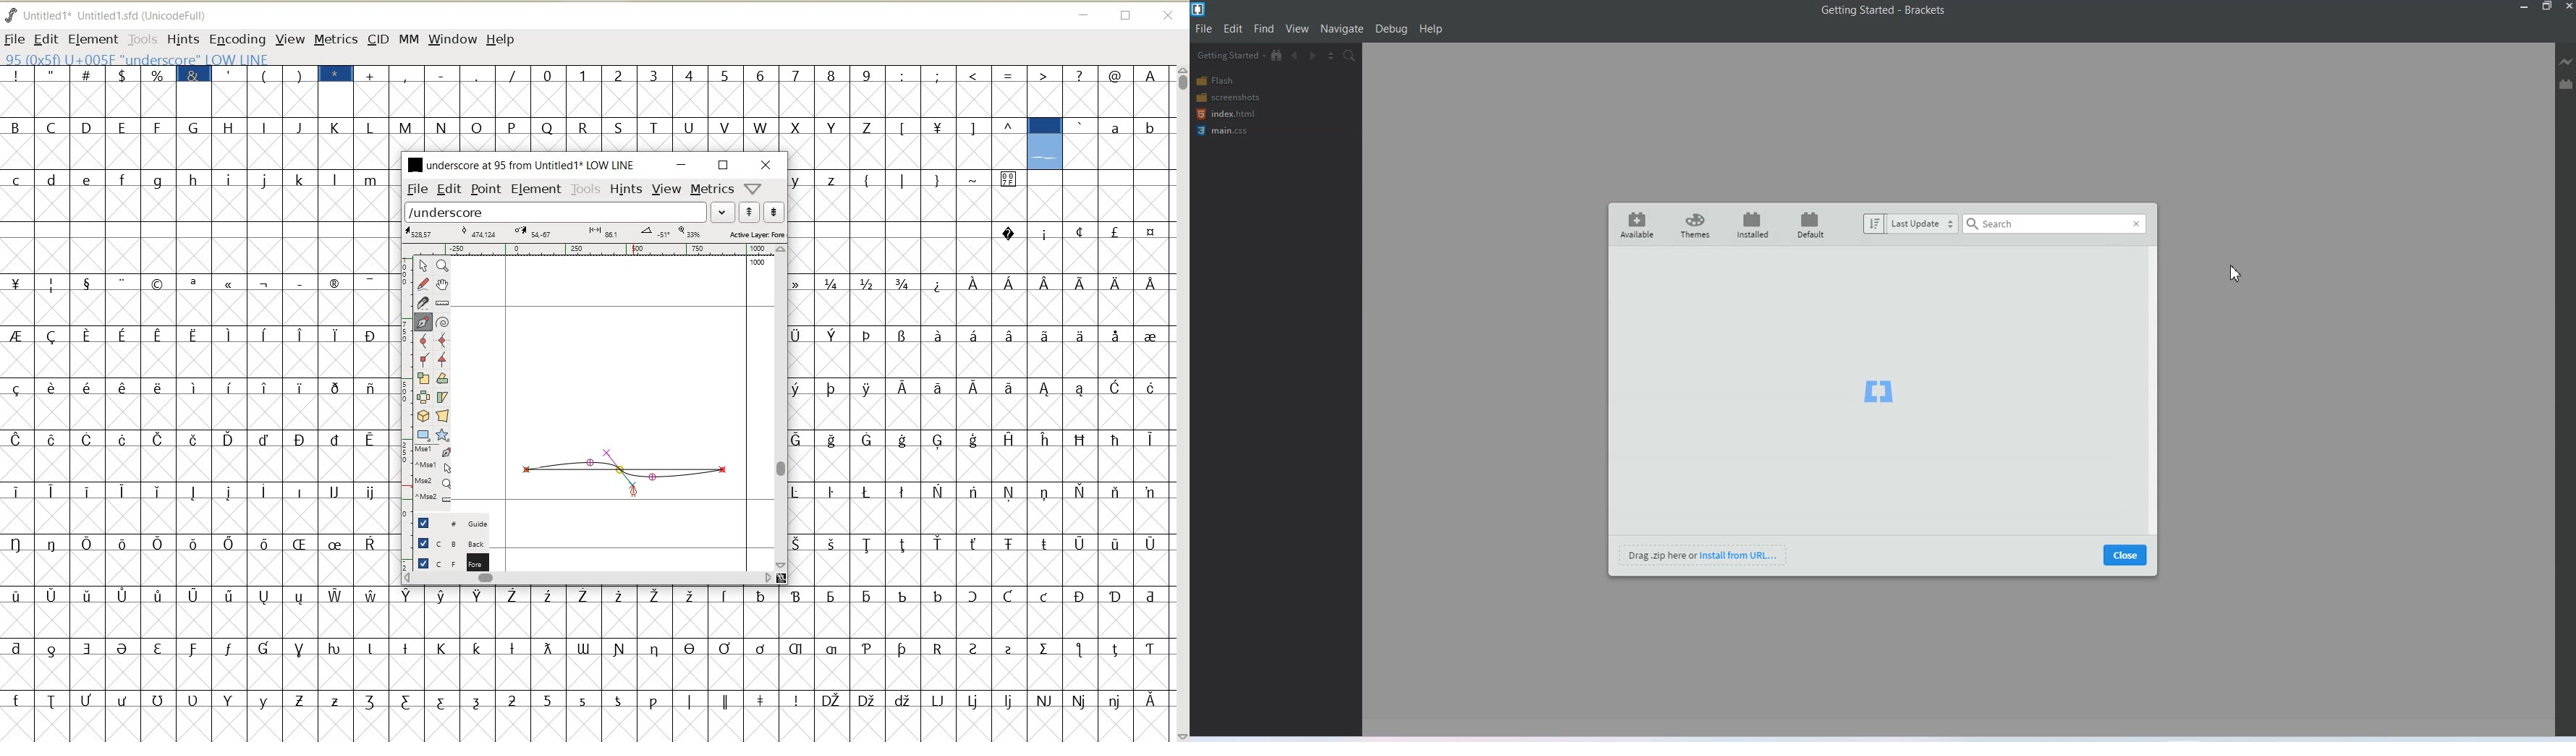 This screenshot has height=756, width=2576. Describe the element at coordinates (423, 340) in the screenshot. I see `add a curve point` at that location.